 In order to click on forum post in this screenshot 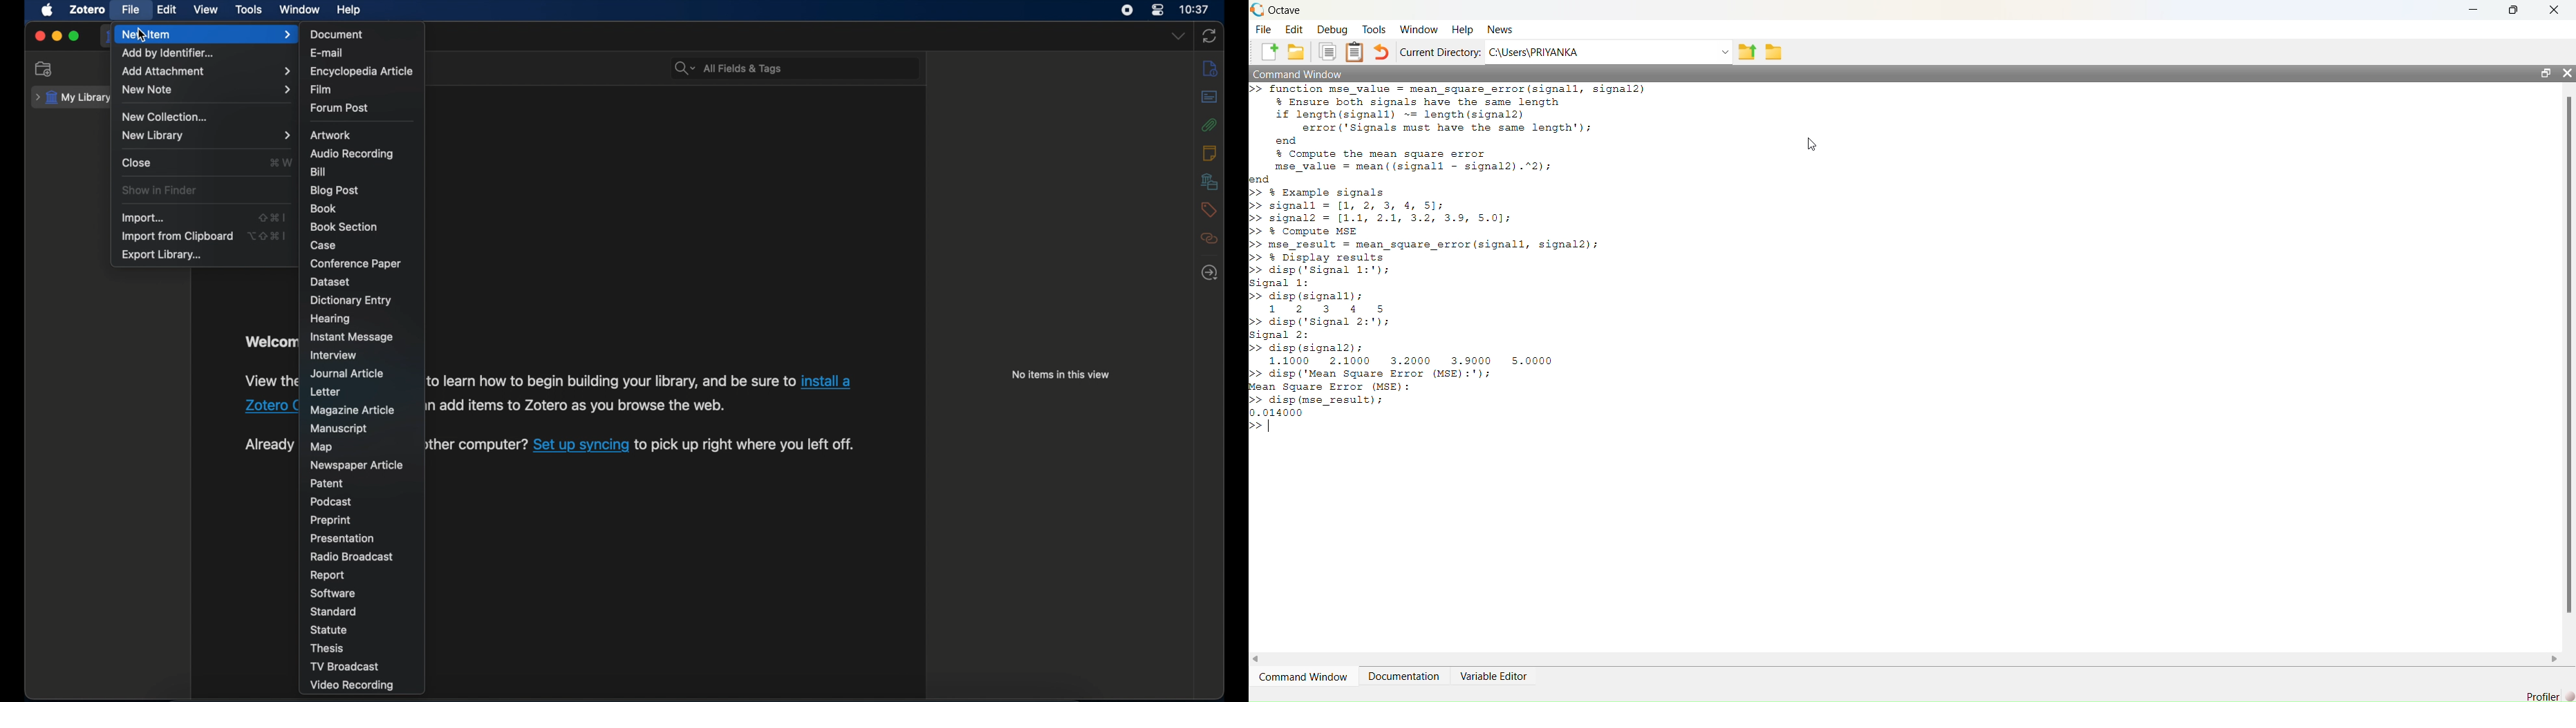, I will do `click(340, 107)`.